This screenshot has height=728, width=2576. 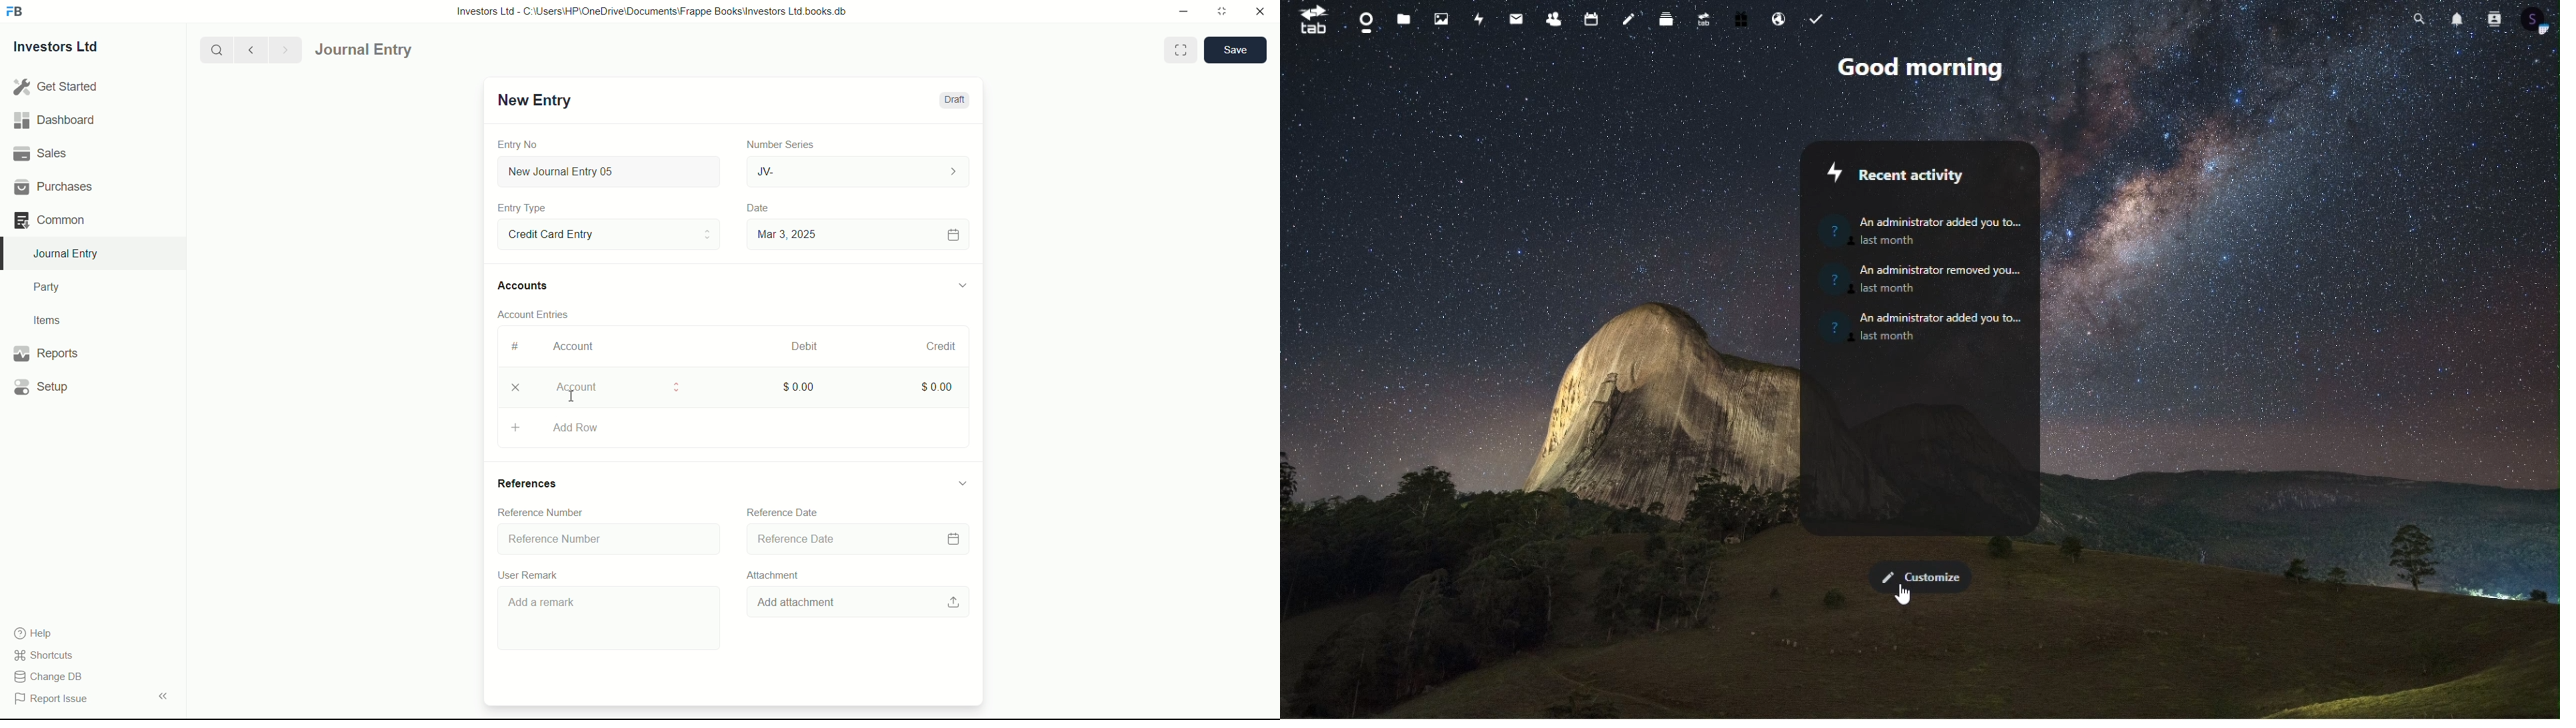 What do you see at coordinates (1743, 17) in the screenshot?
I see `free trial` at bounding box center [1743, 17].